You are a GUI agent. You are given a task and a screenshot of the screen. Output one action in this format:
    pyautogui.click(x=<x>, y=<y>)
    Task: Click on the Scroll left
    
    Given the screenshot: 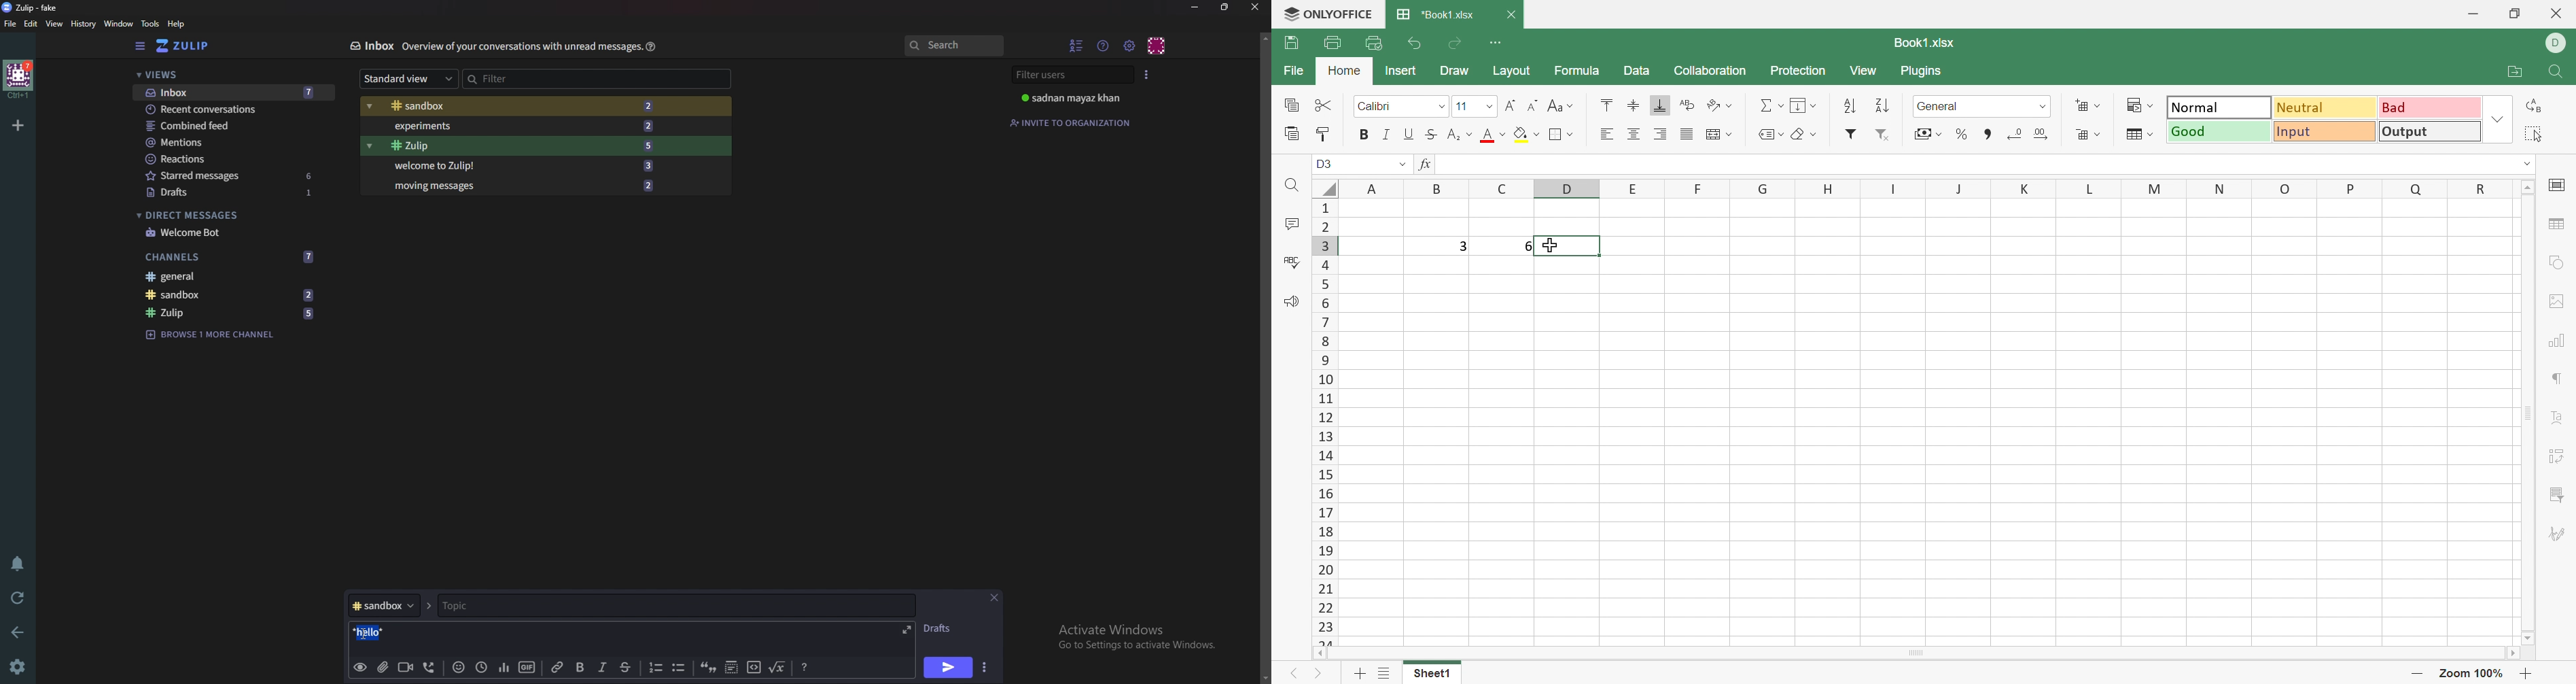 What is the action you would take?
    pyautogui.click(x=1318, y=656)
    